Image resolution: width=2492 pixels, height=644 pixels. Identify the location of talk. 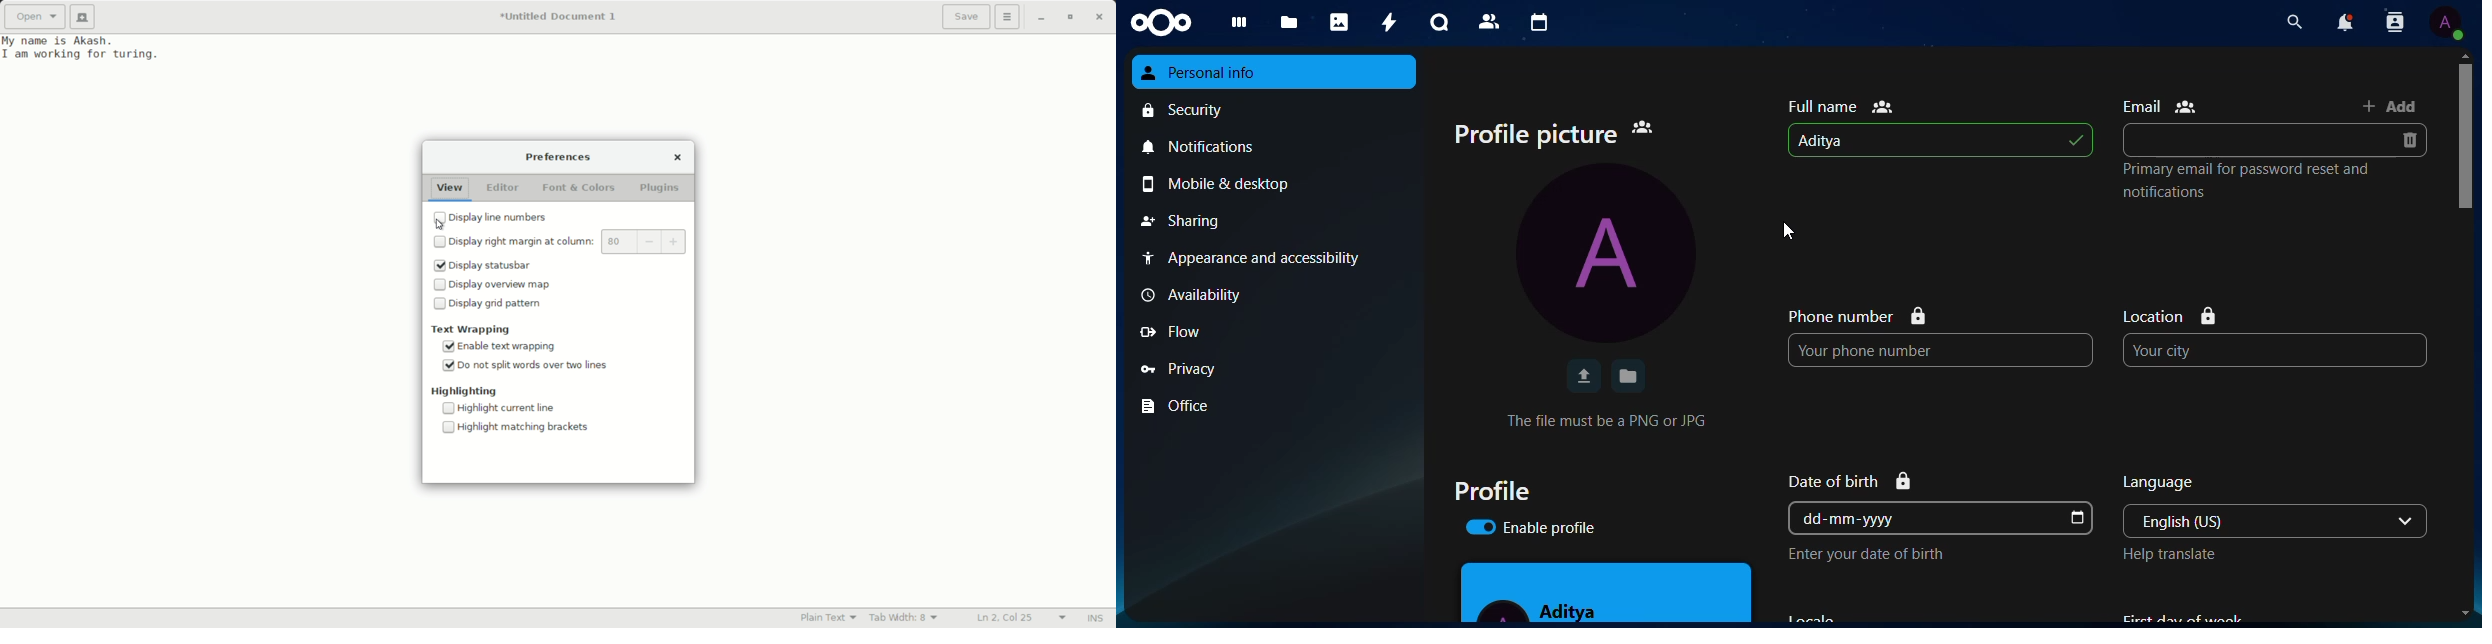
(1436, 23).